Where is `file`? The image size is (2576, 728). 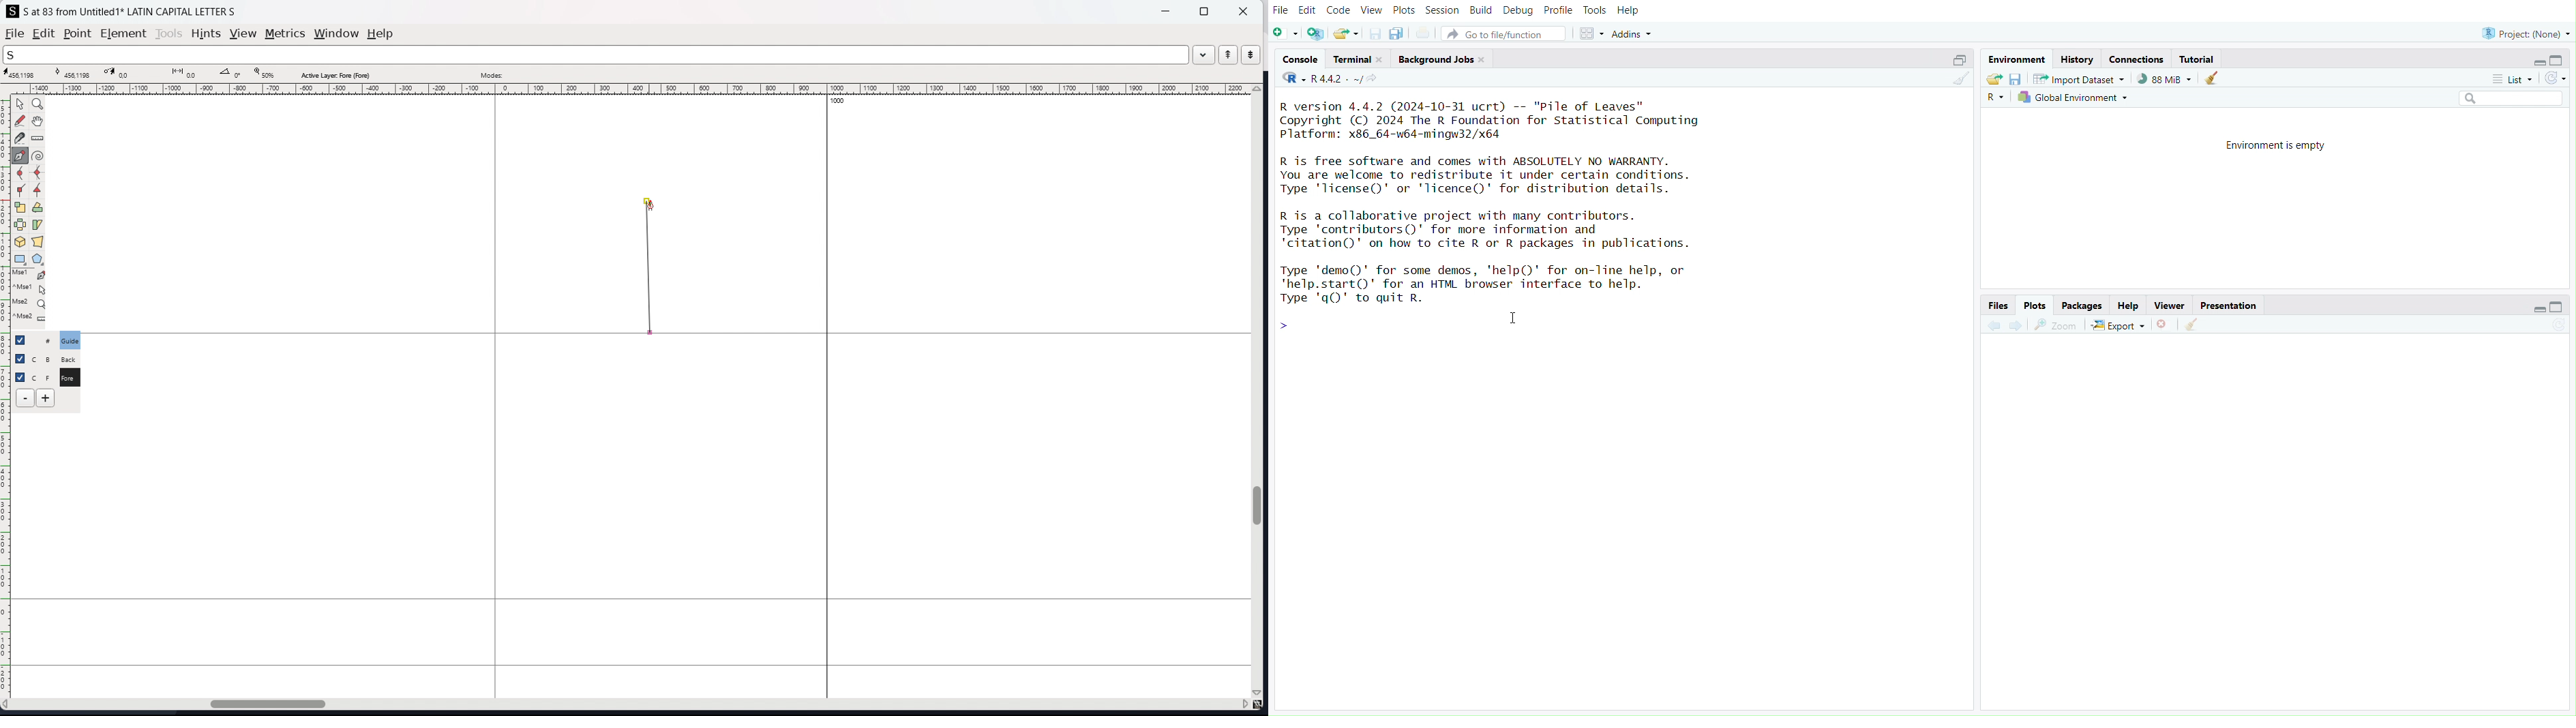
file is located at coordinates (15, 33).